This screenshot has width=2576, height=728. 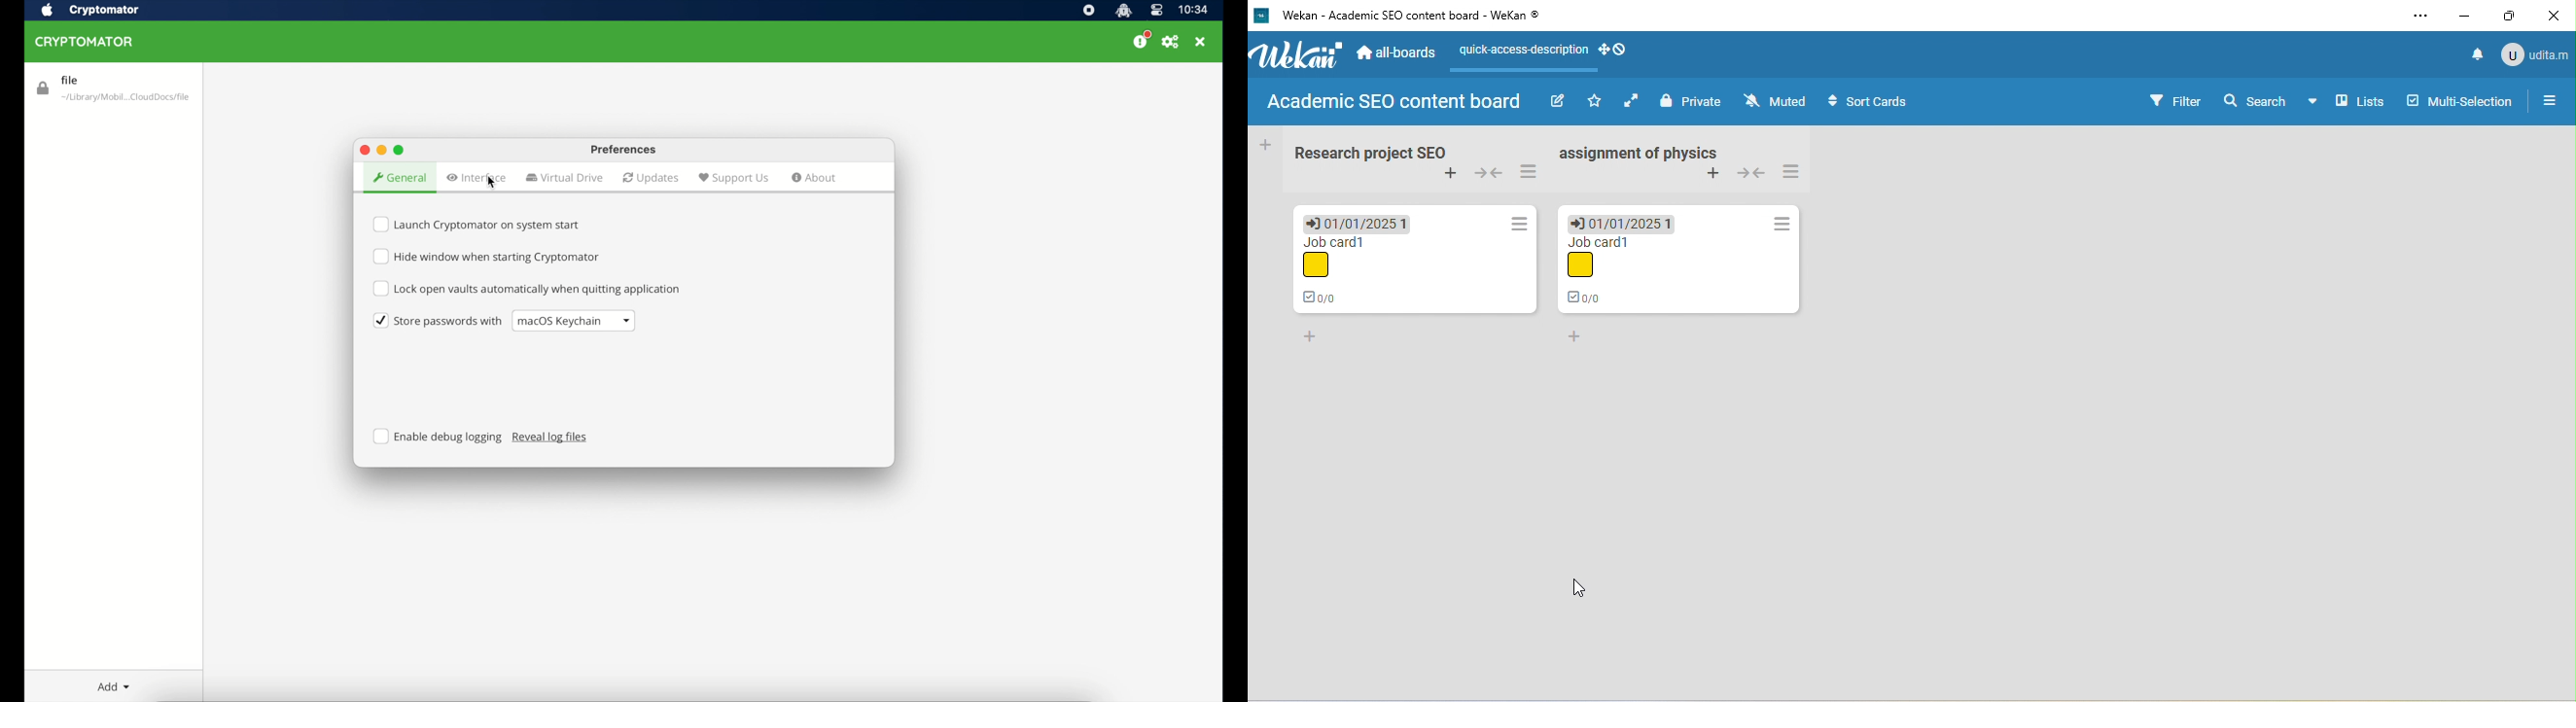 What do you see at coordinates (1265, 143) in the screenshot?
I see `add` at bounding box center [1265, 143].